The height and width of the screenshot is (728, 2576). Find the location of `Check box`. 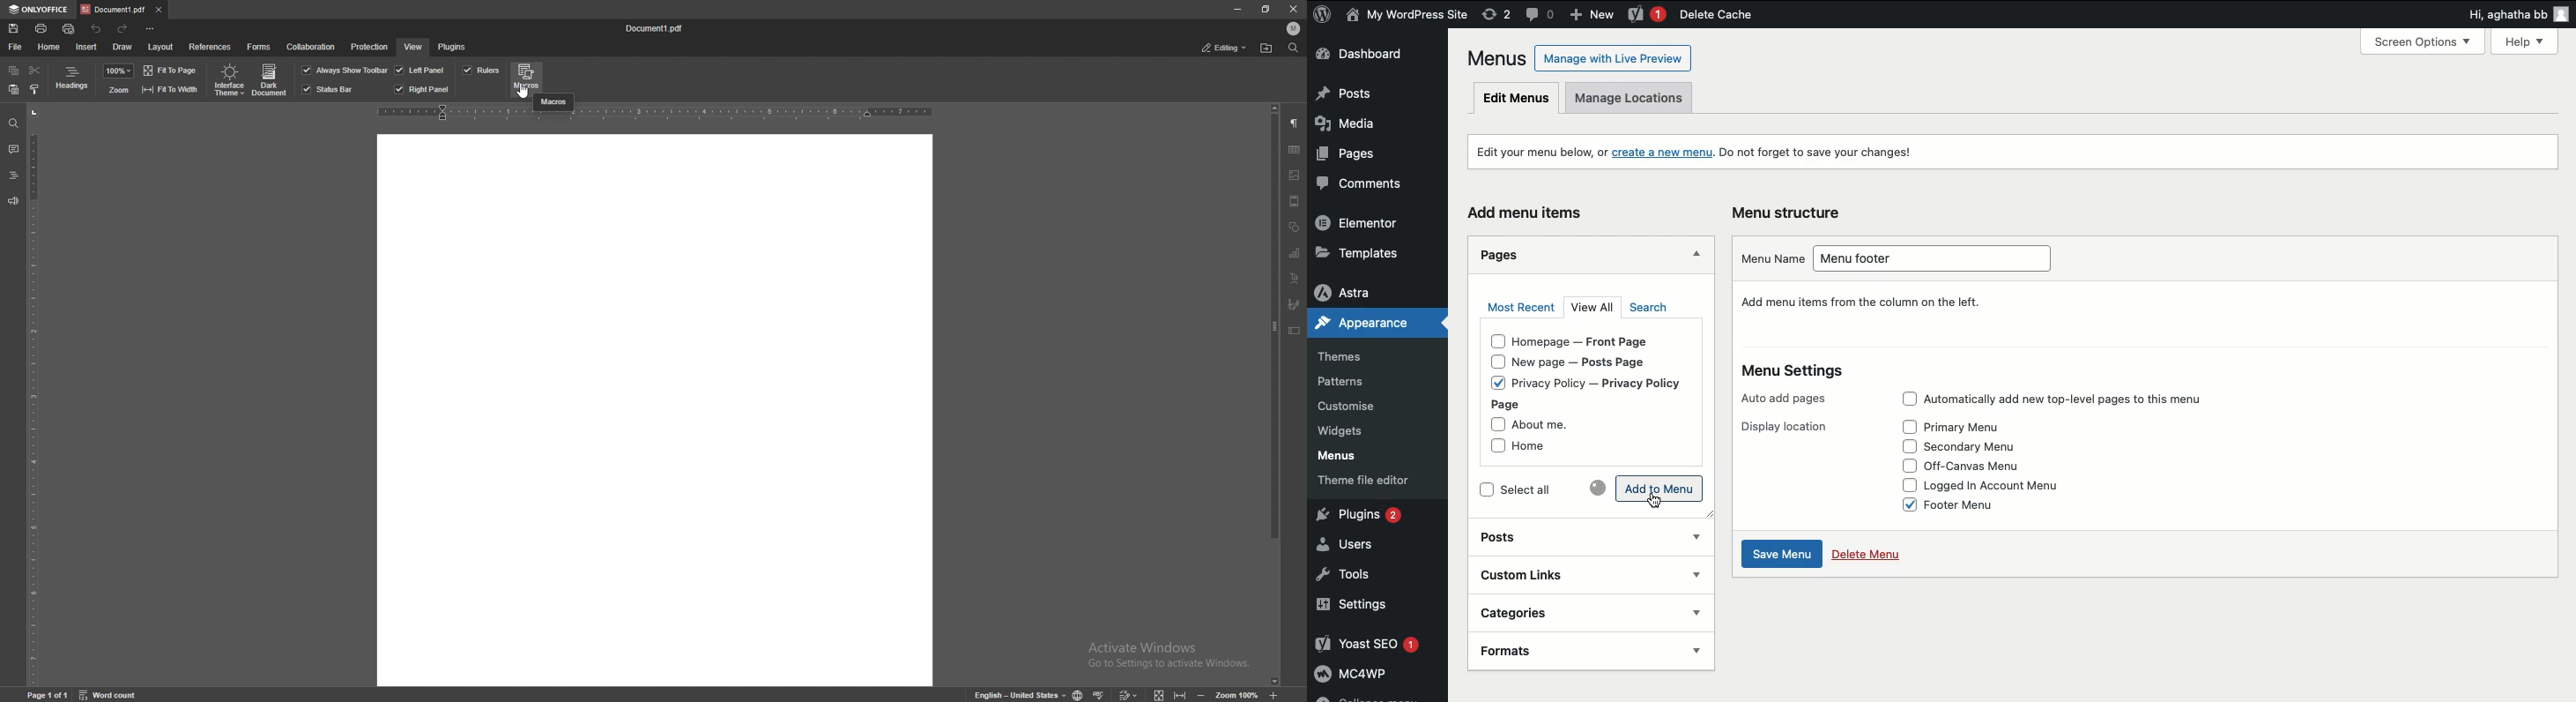

Check box is located at coordinates (1908, 427).